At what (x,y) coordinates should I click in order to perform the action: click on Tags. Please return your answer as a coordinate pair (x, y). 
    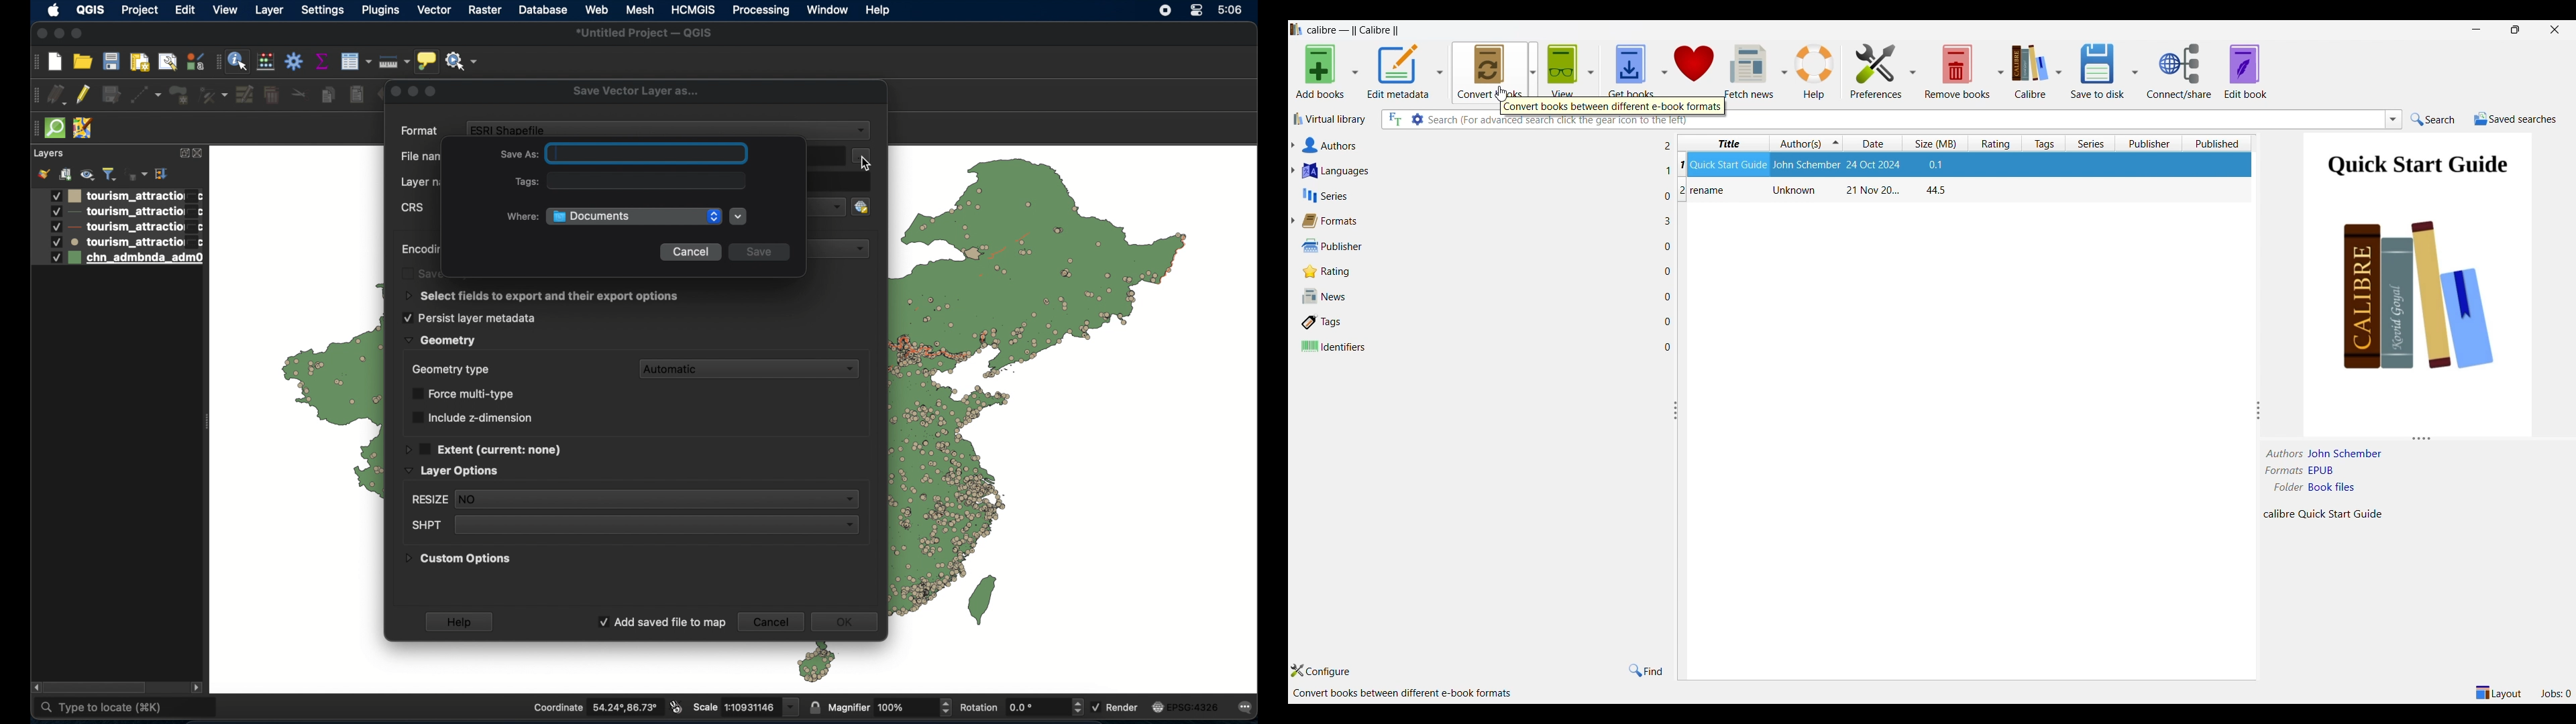
    Looking at the image, I should click on (1480, 322).